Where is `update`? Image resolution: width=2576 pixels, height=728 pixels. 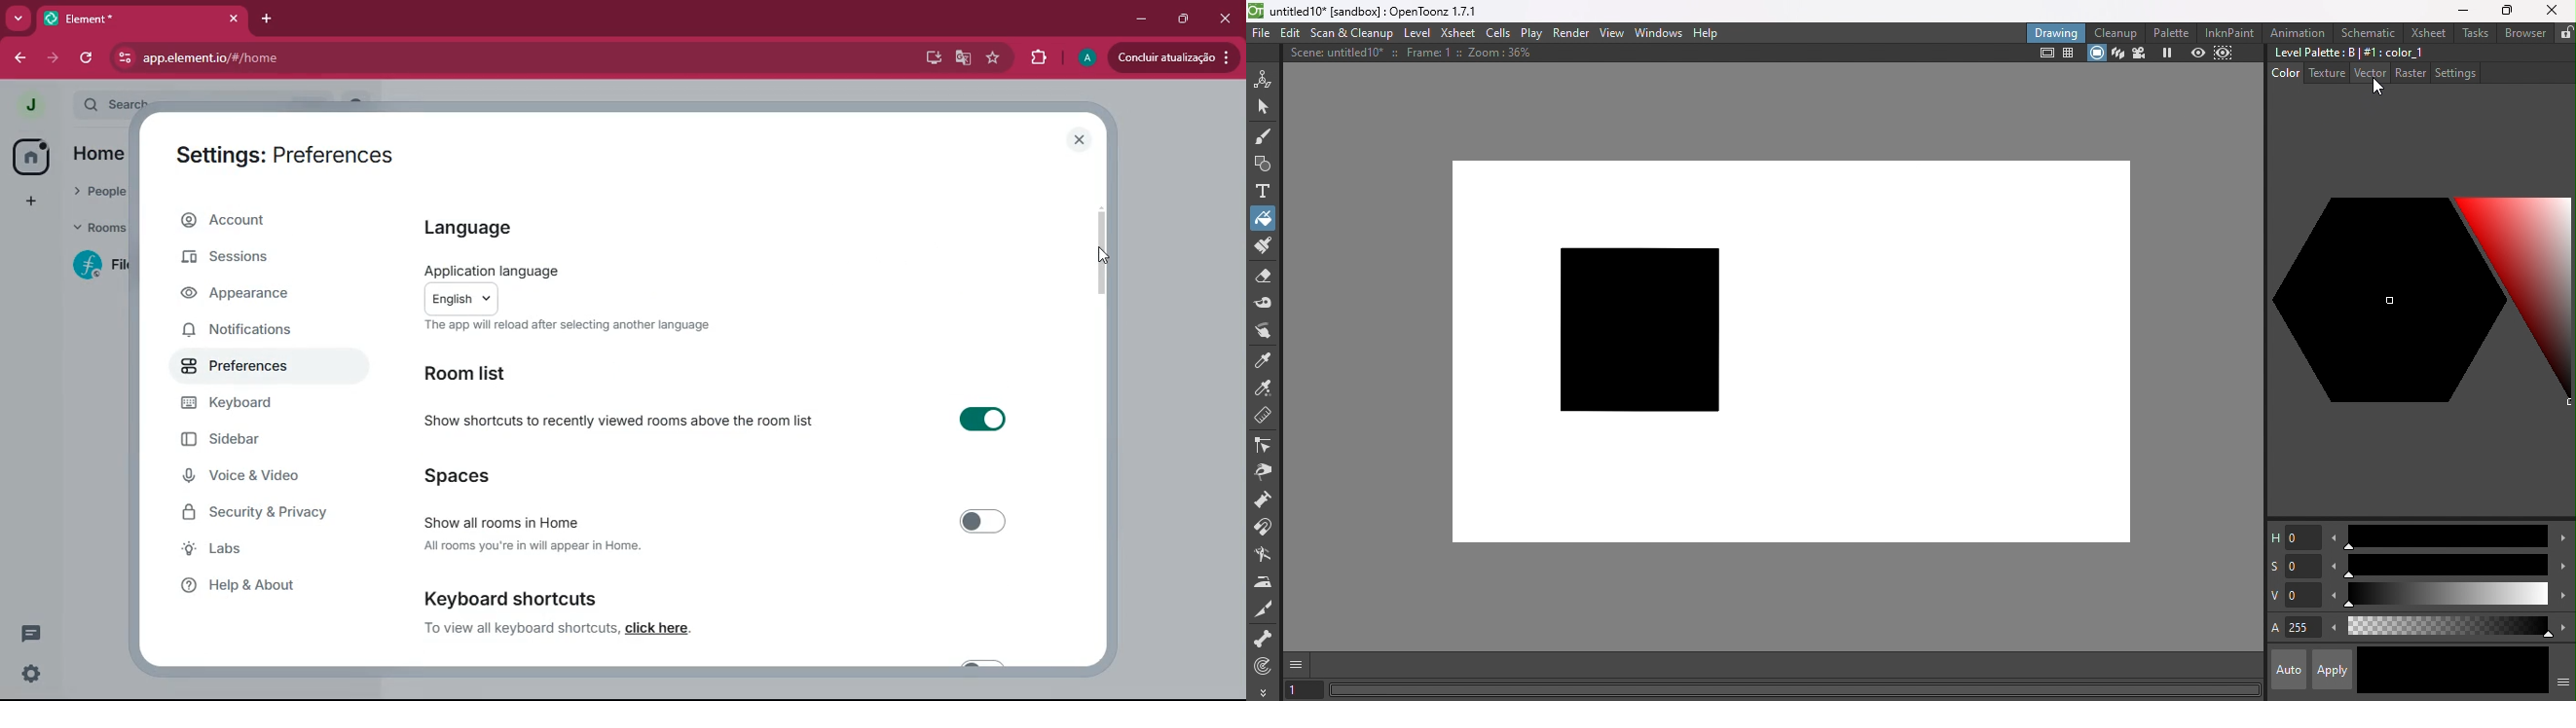
update is located at coordinates (1175, 58).